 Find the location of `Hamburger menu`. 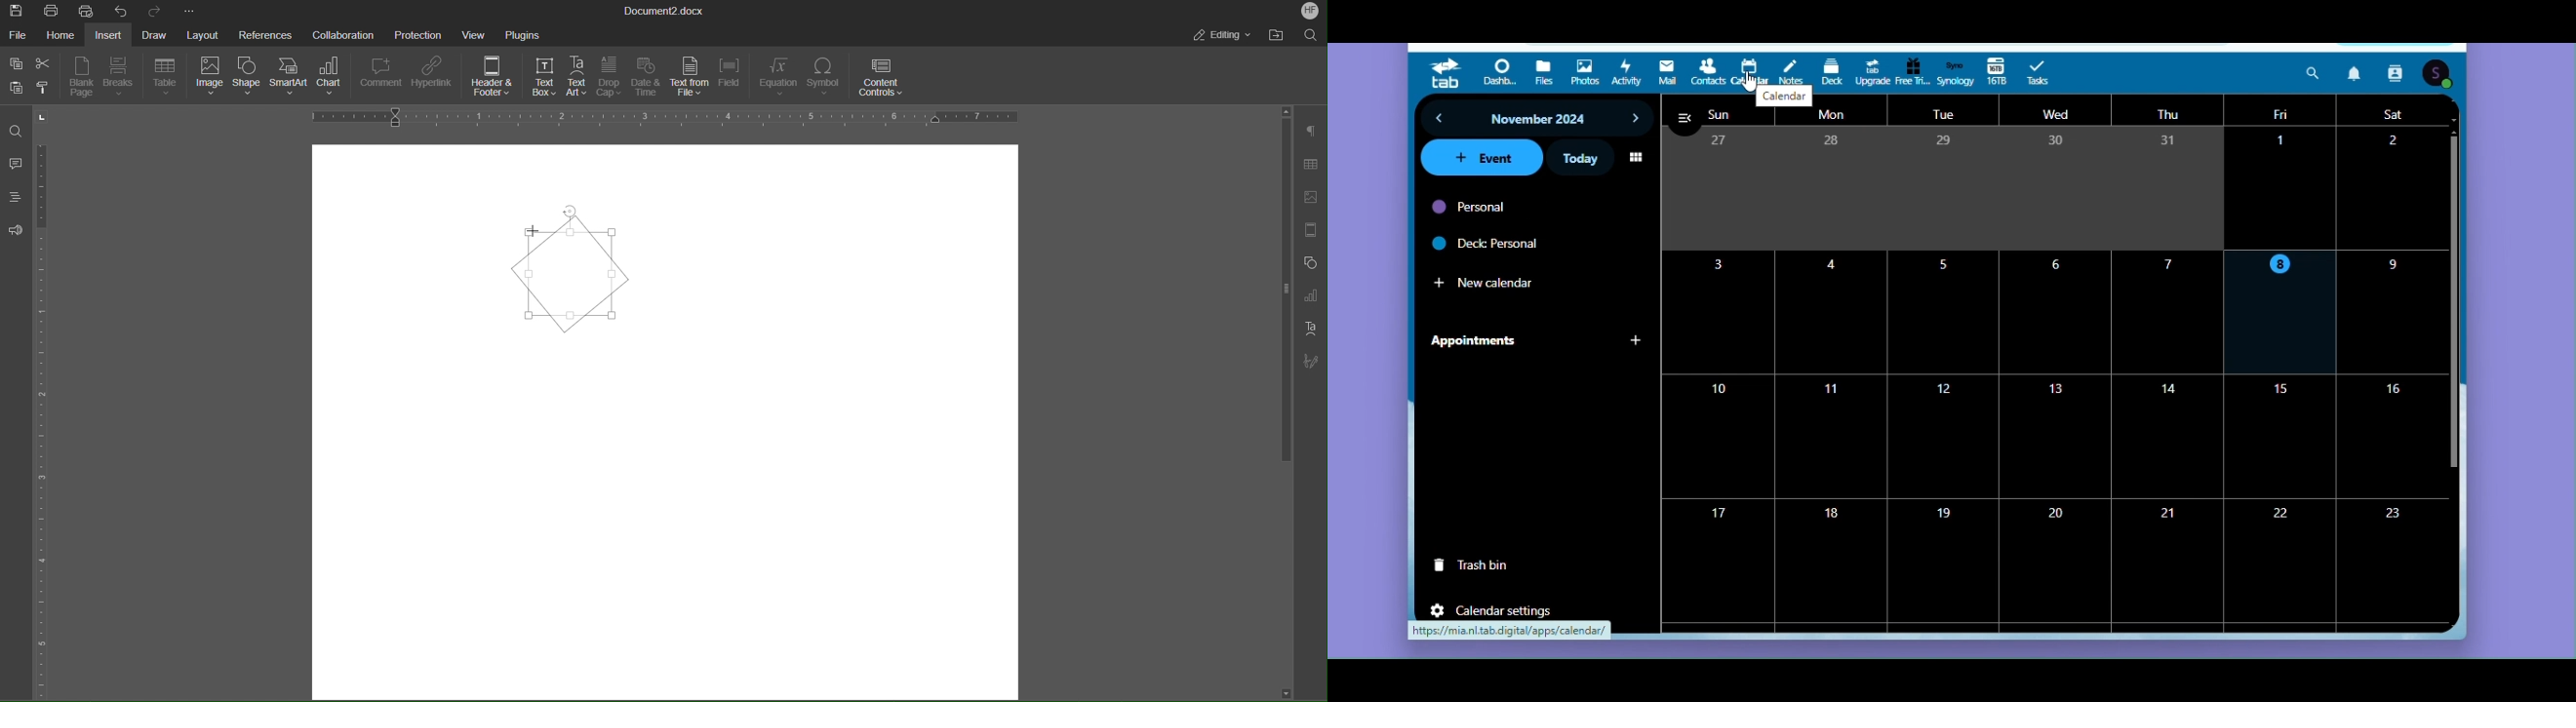

Hamburger menu is located at coordinates (1687, 120).